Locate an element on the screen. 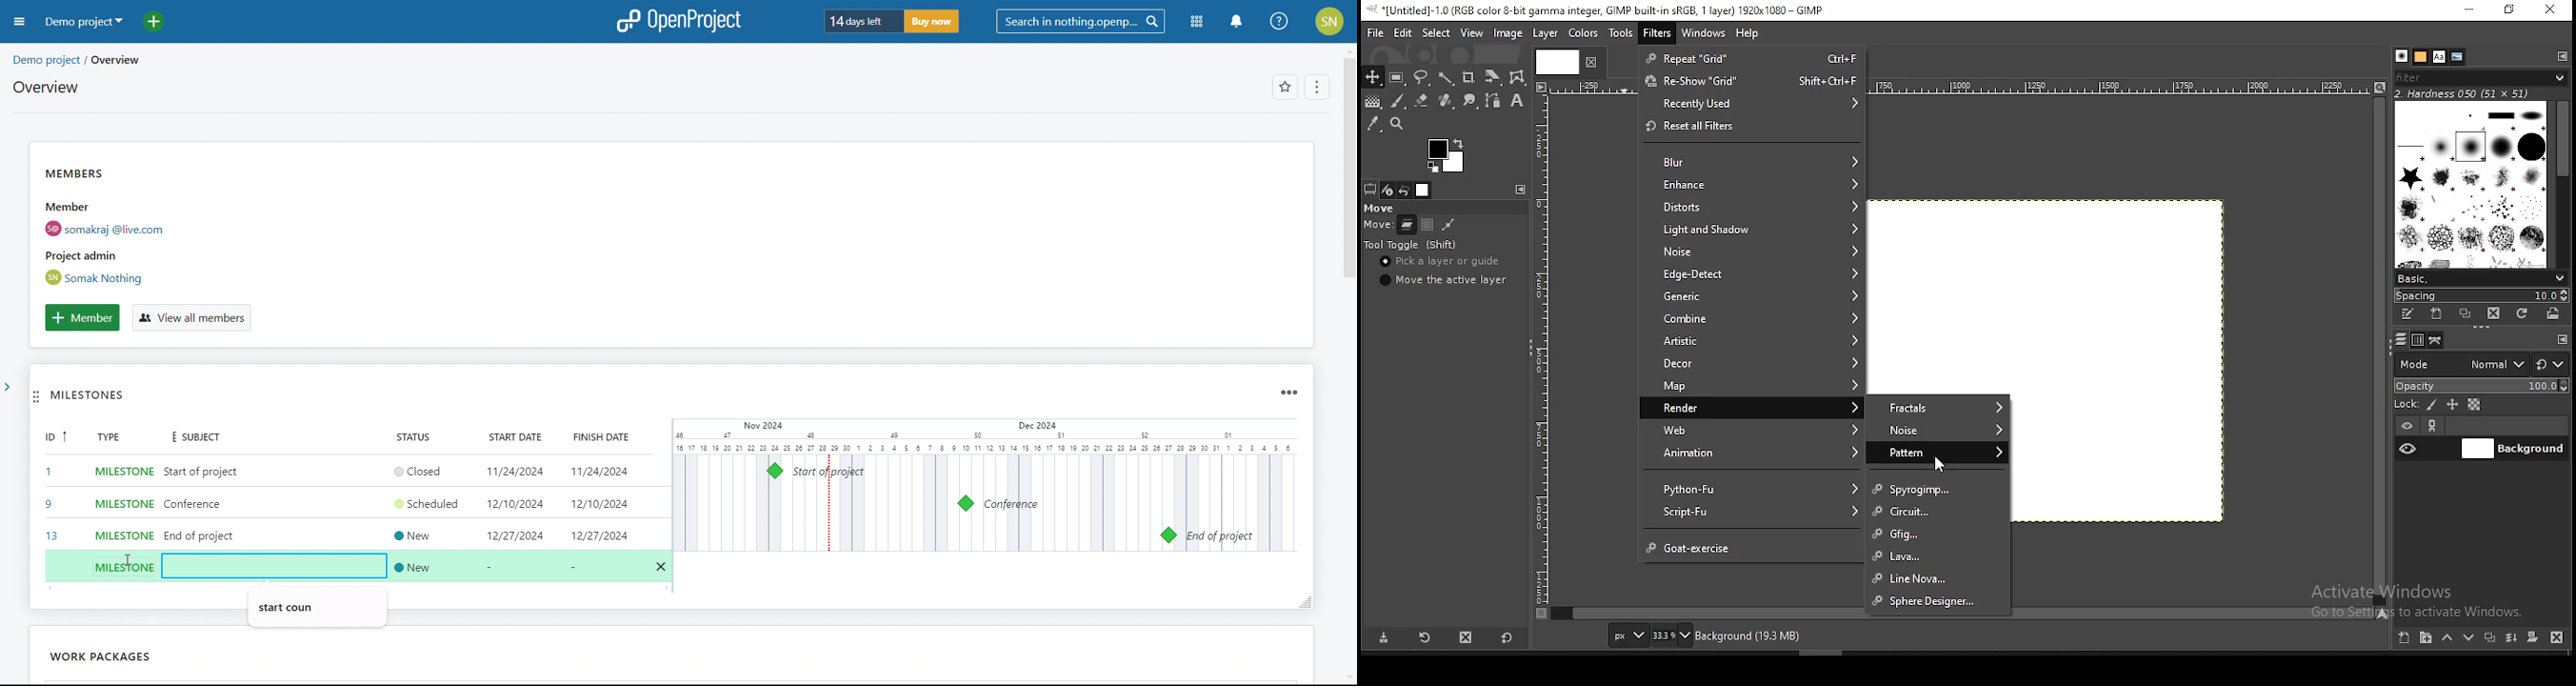  colors is located at coordinates (1449, 153).